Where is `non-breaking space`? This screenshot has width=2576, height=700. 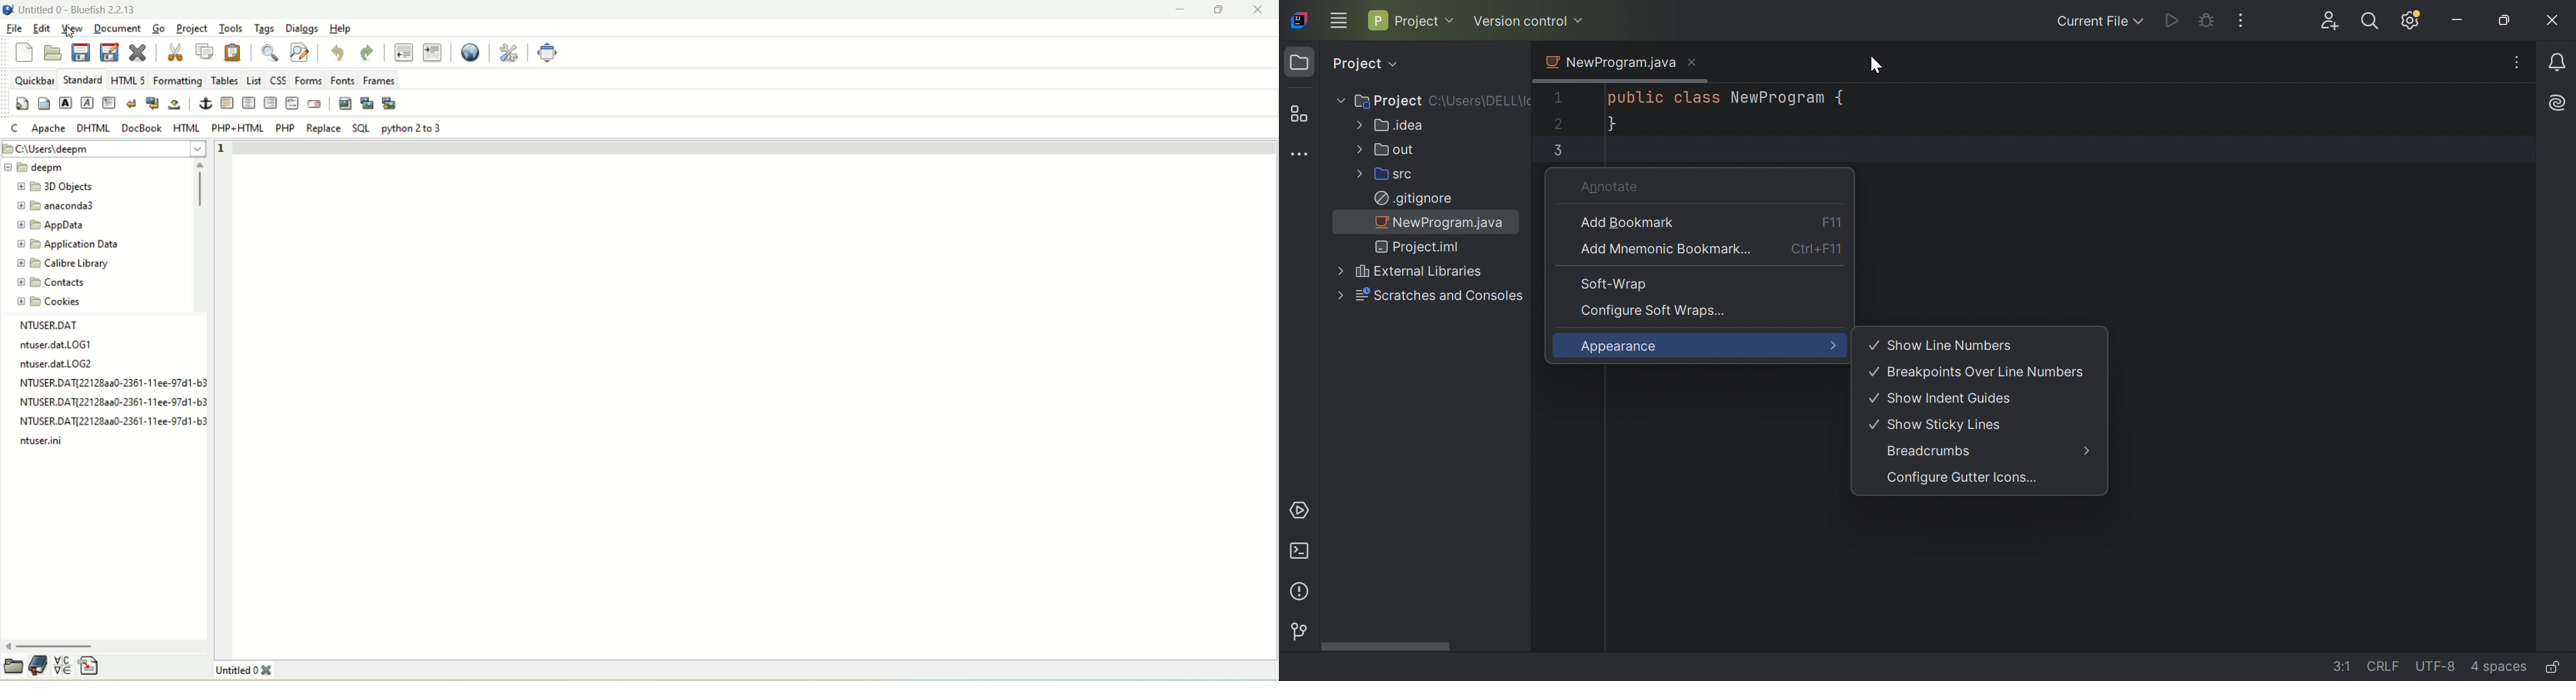 non-breaking space is located at coordinates (175, 105).